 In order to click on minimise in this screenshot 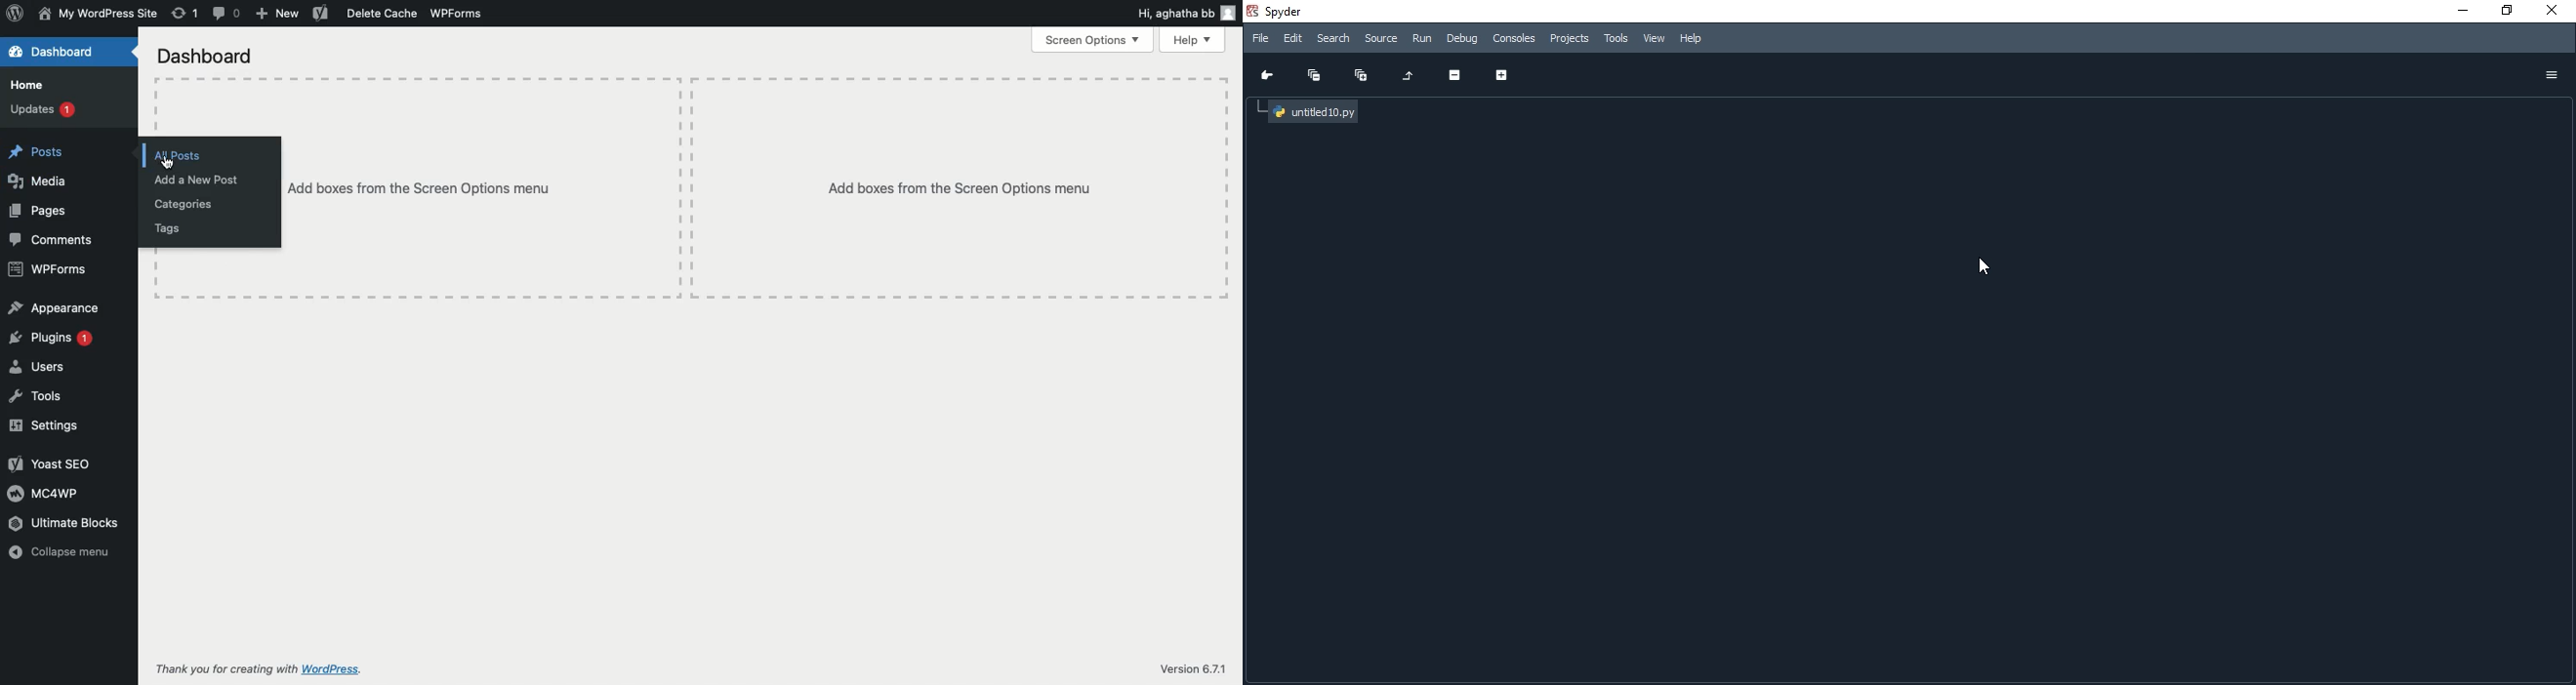, I will do `click(2459, 14)`.